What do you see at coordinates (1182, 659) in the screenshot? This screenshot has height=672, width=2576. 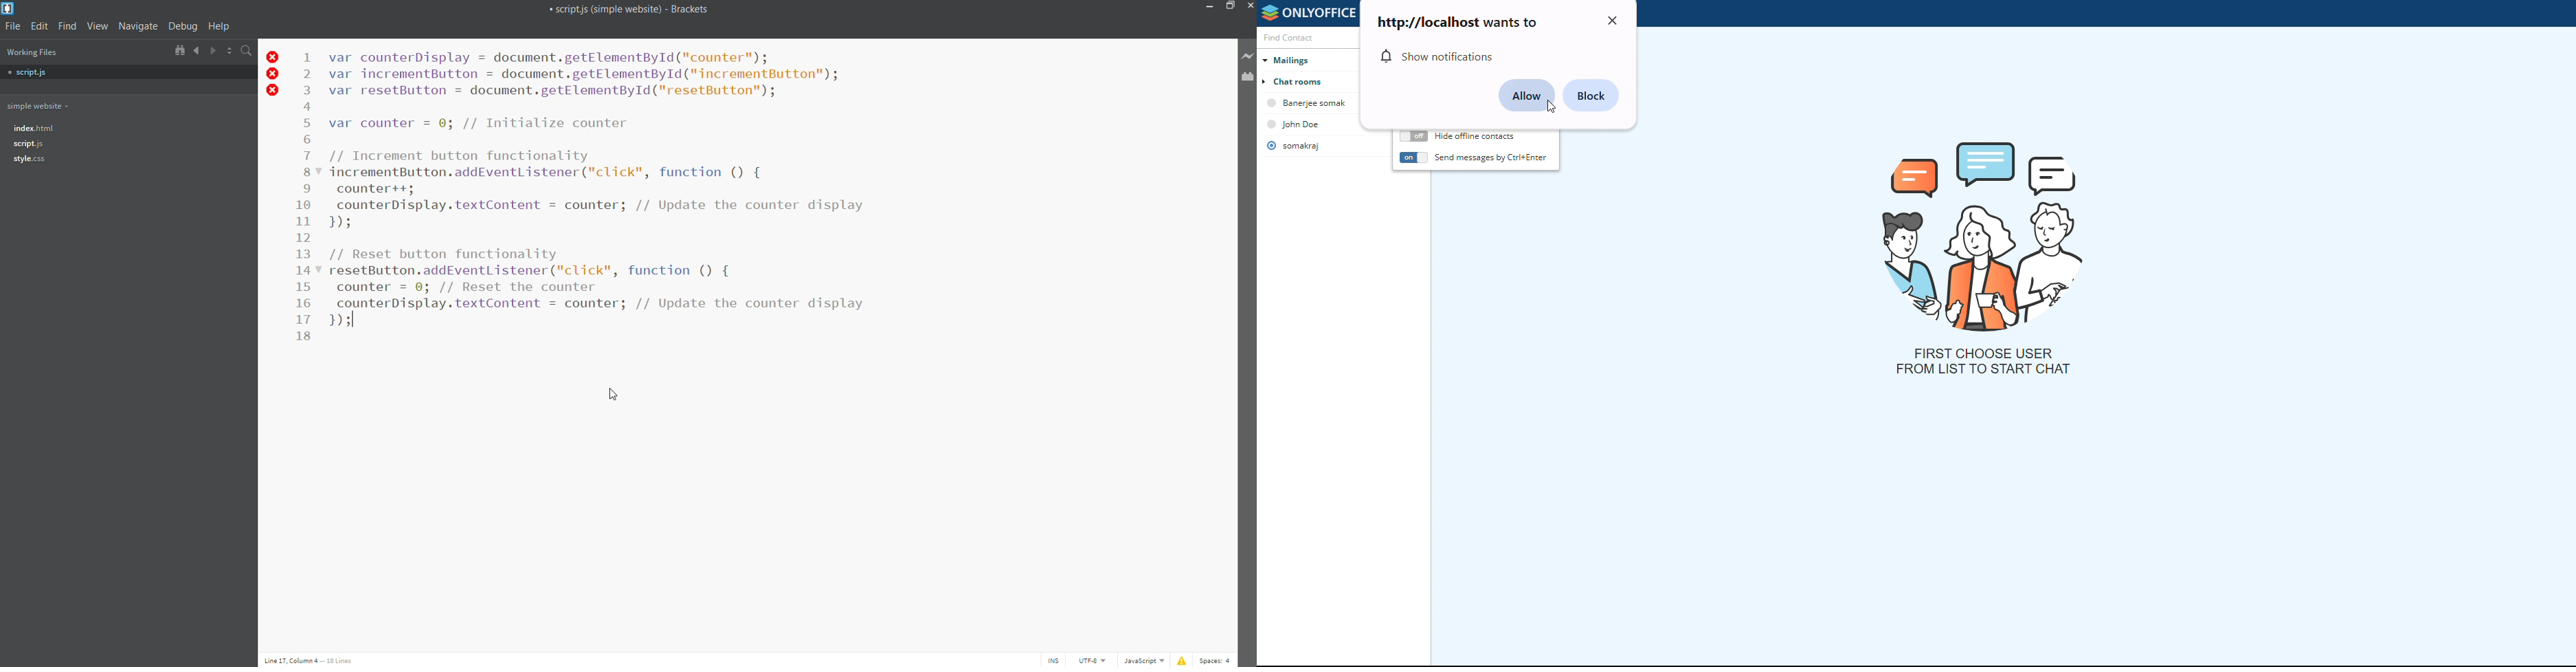 I see `show errors` at bounding box center [1182, 659].